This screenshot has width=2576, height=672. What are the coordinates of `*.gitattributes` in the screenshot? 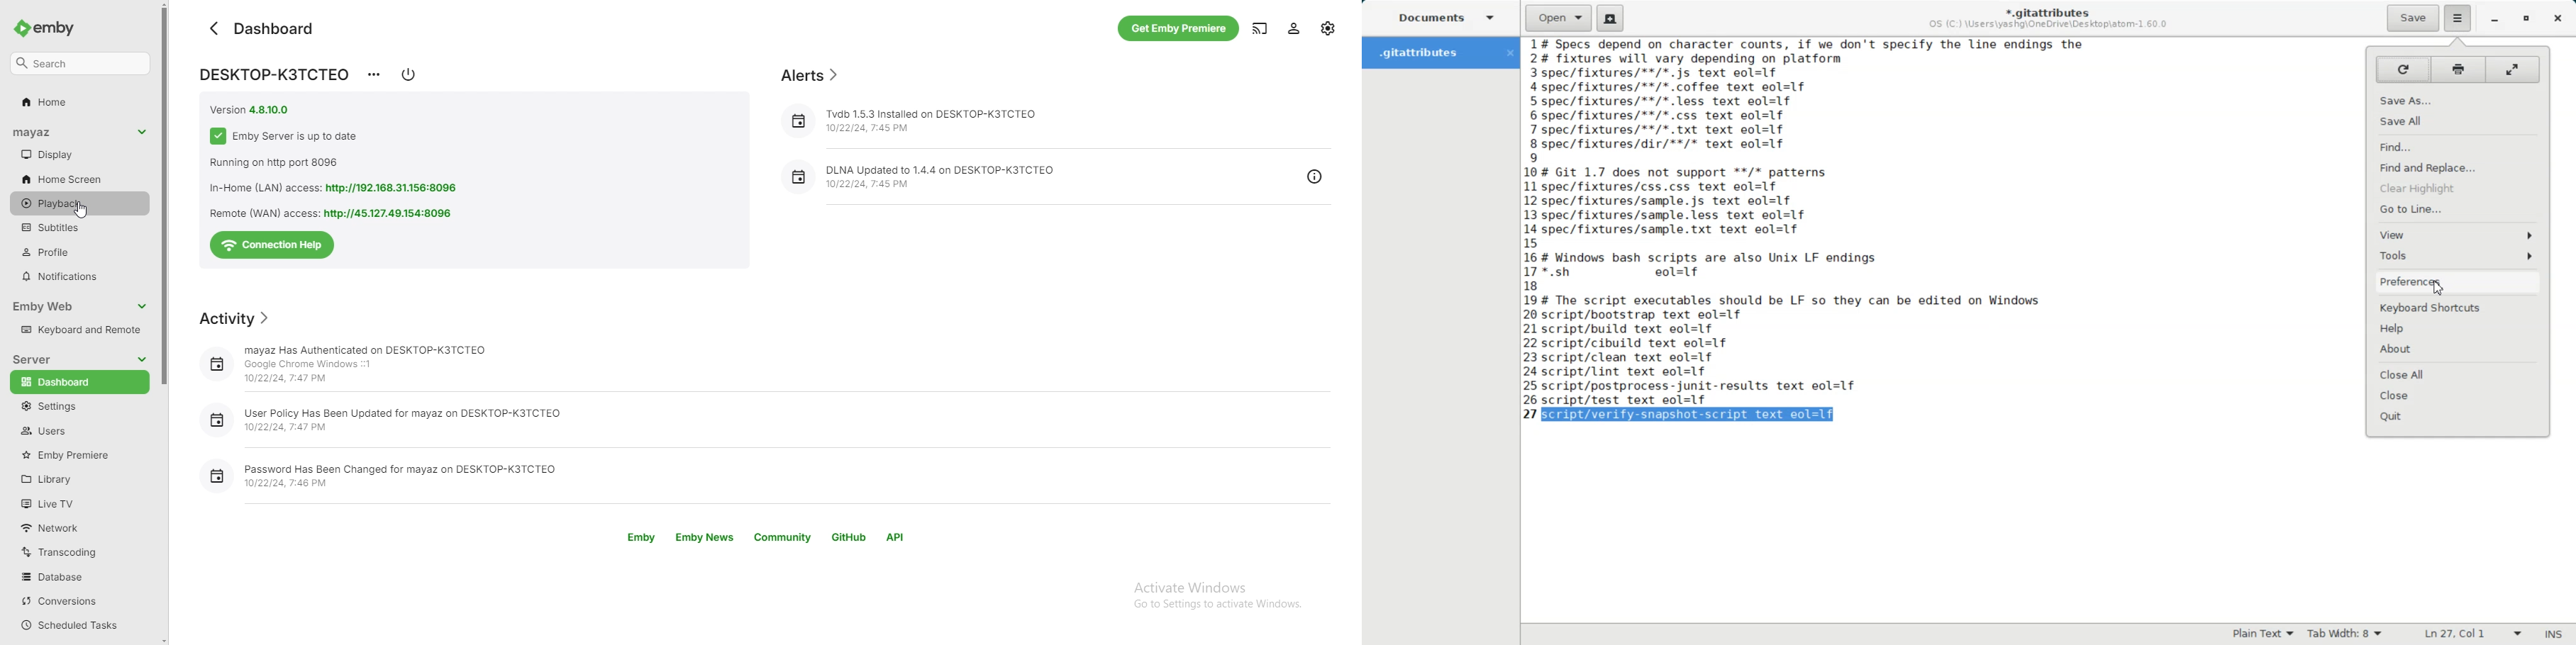 It's located at (2045, 9).